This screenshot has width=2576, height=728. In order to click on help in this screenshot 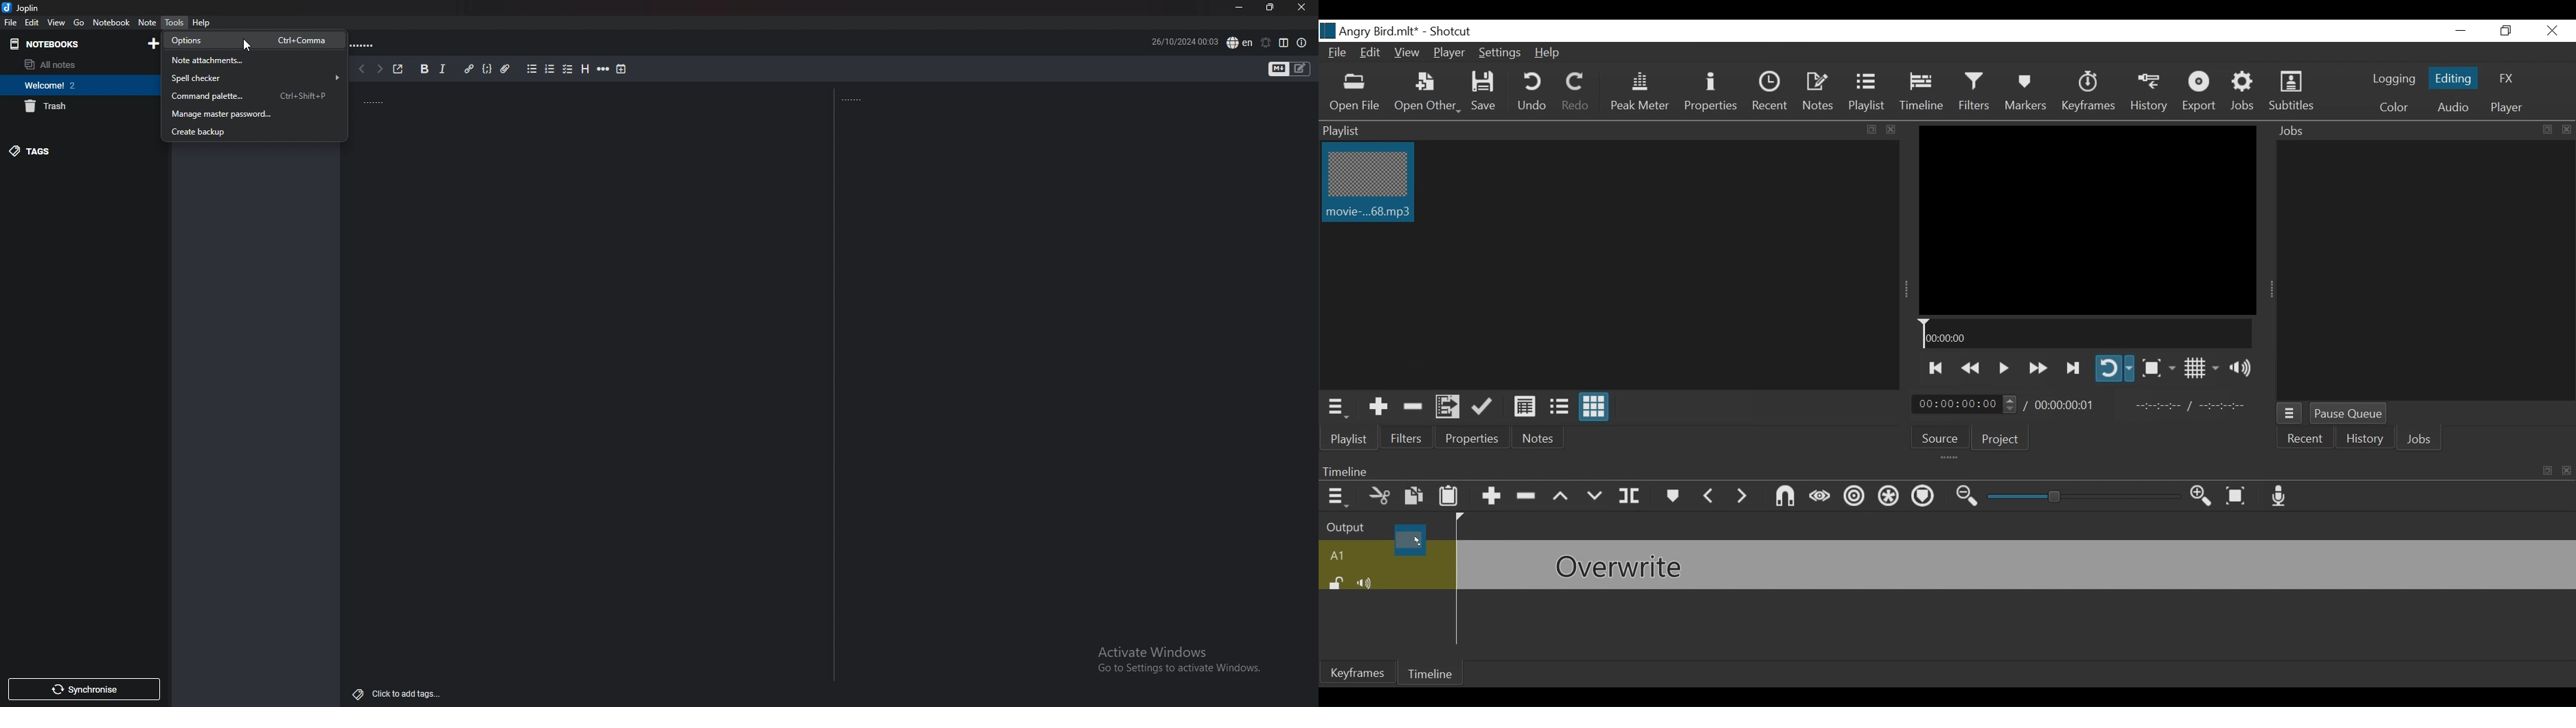, I will do `click(201, 23)`.